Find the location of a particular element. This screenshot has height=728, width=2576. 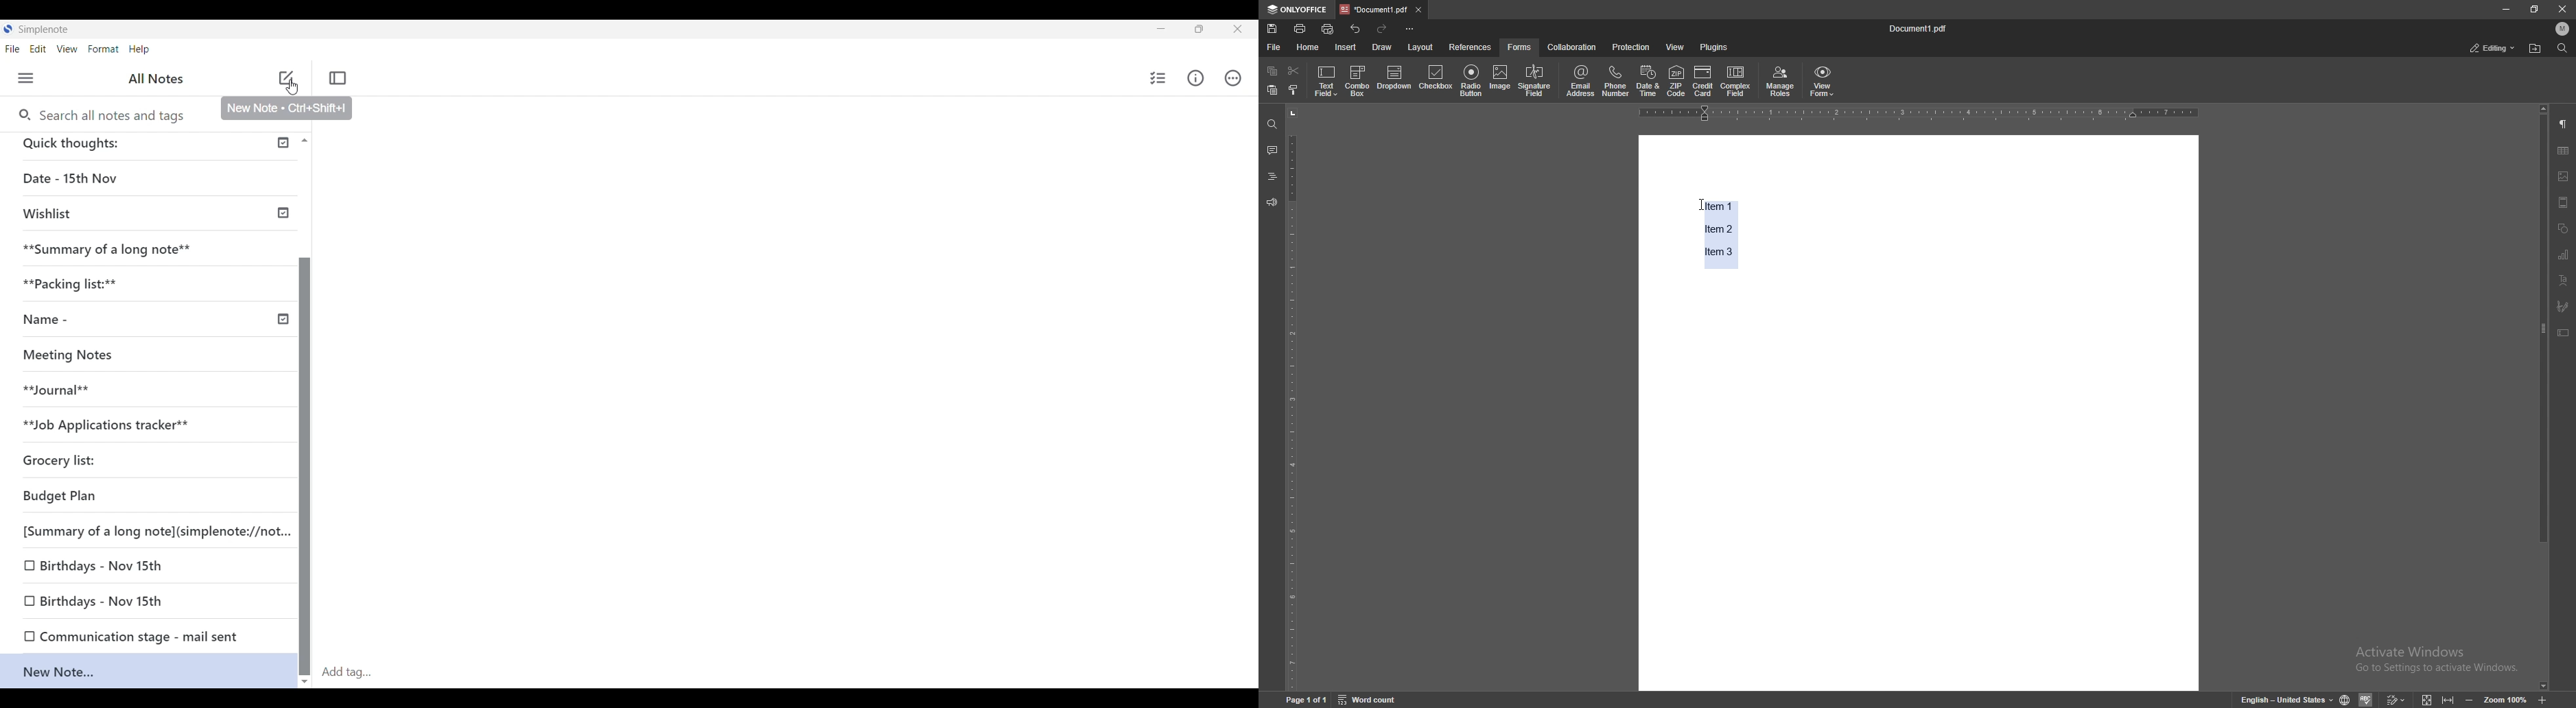

Menu is located at coordinates (26, 79).